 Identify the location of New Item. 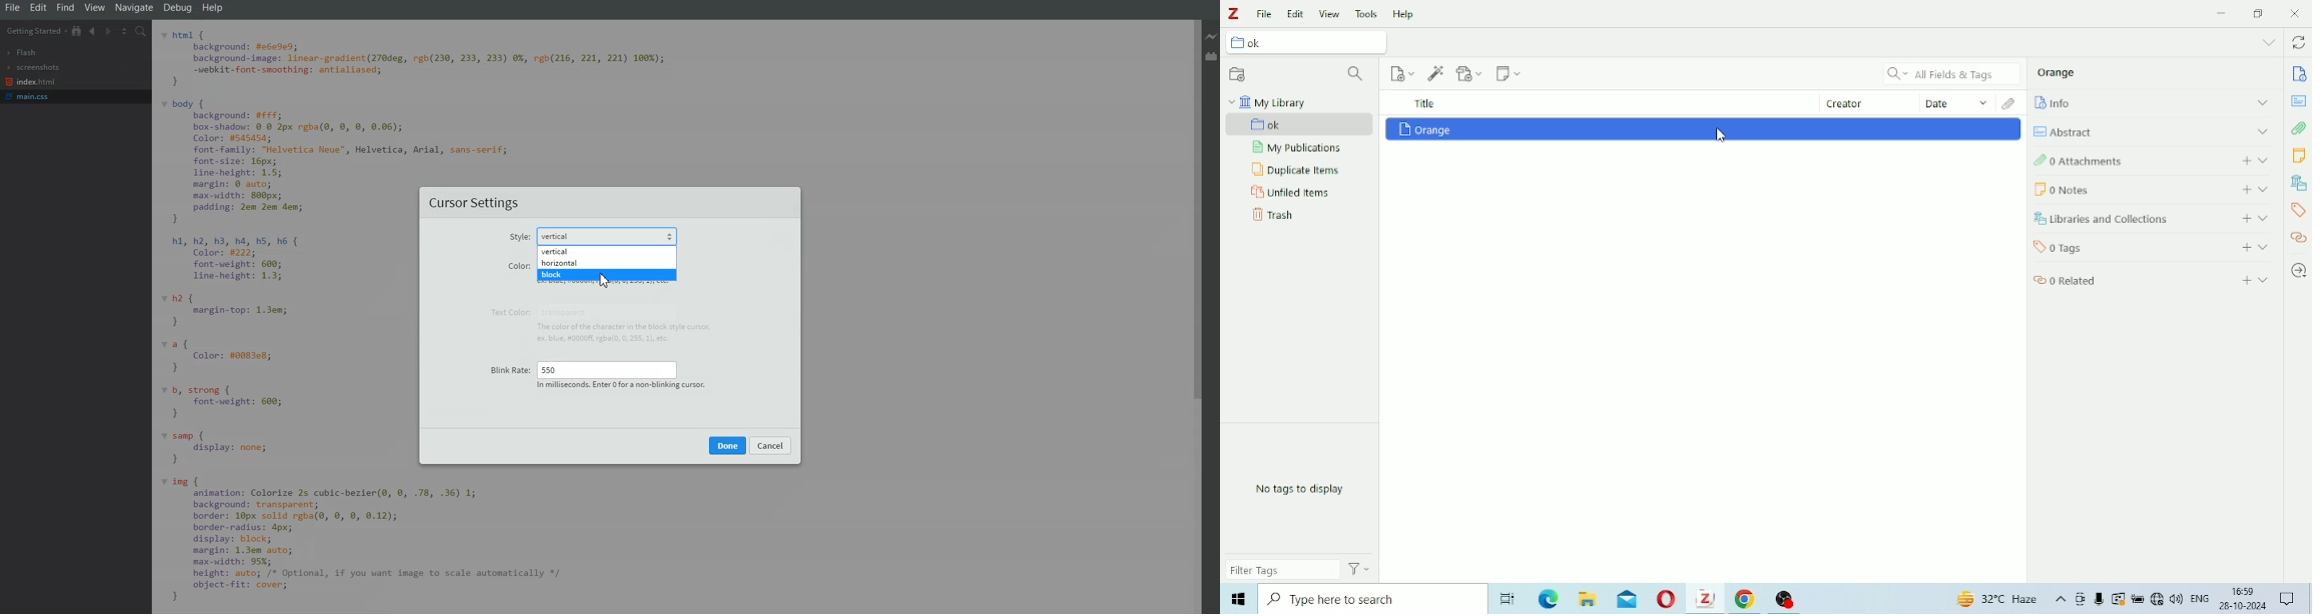
(1404, 73).